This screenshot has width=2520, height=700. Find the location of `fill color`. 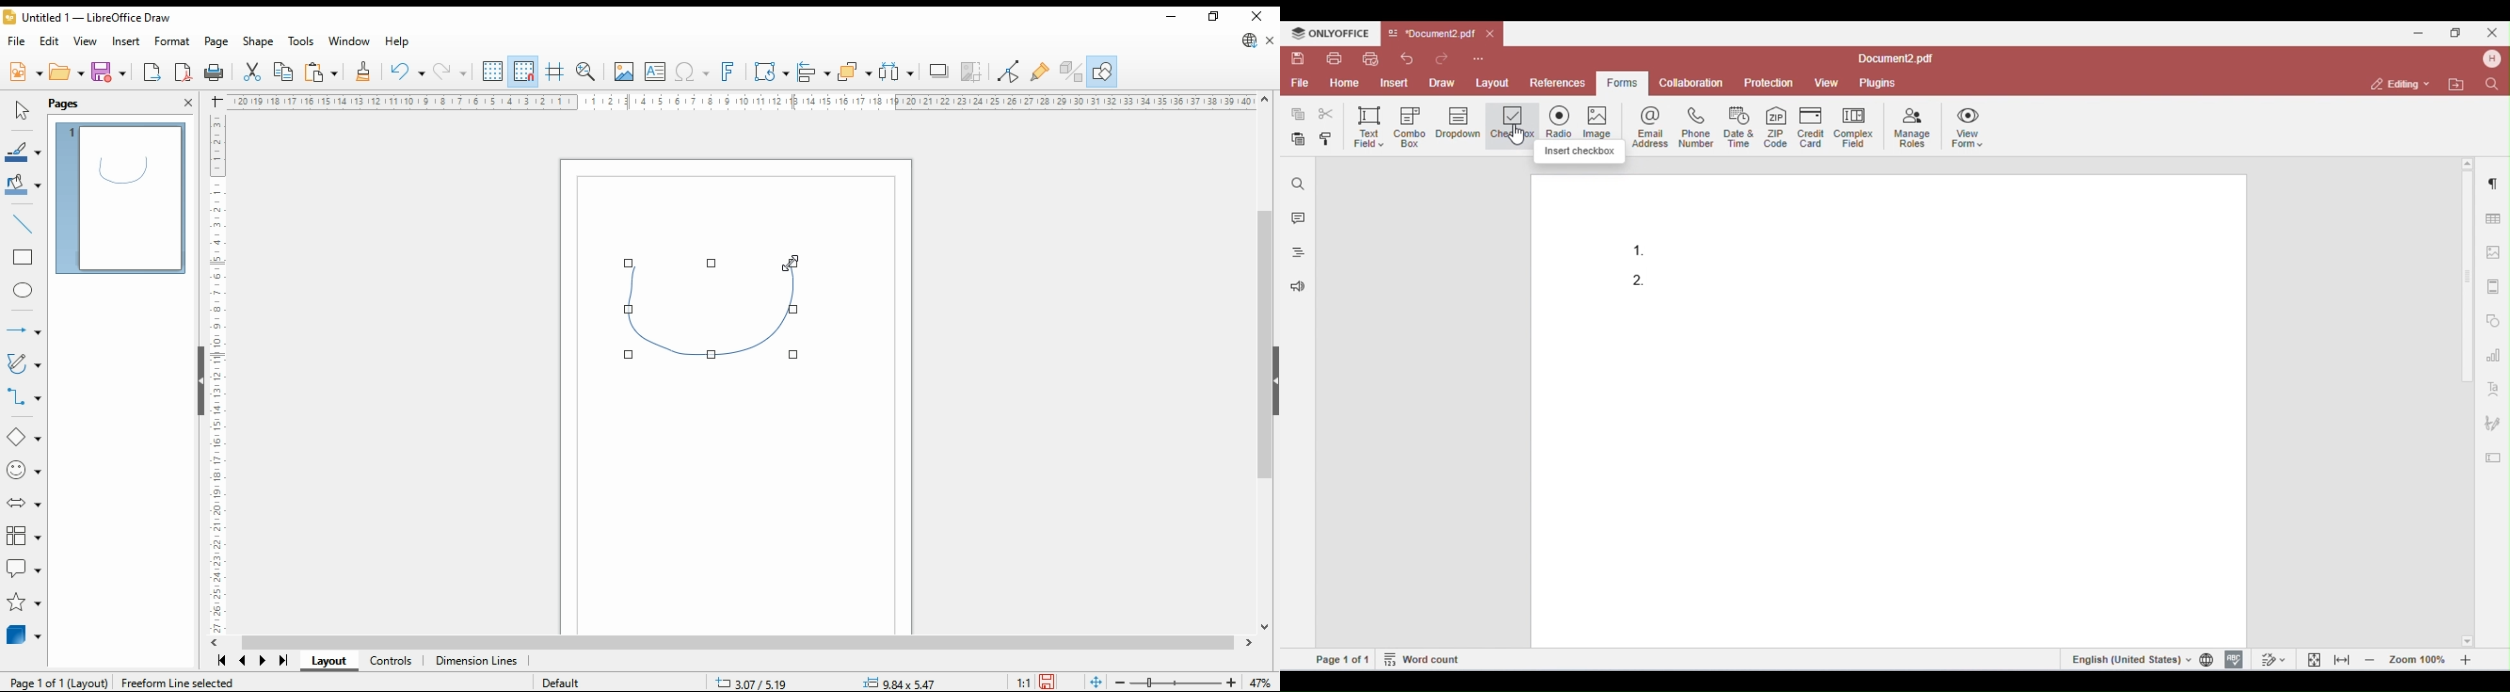

fill color is located at coordinates (23, 183).